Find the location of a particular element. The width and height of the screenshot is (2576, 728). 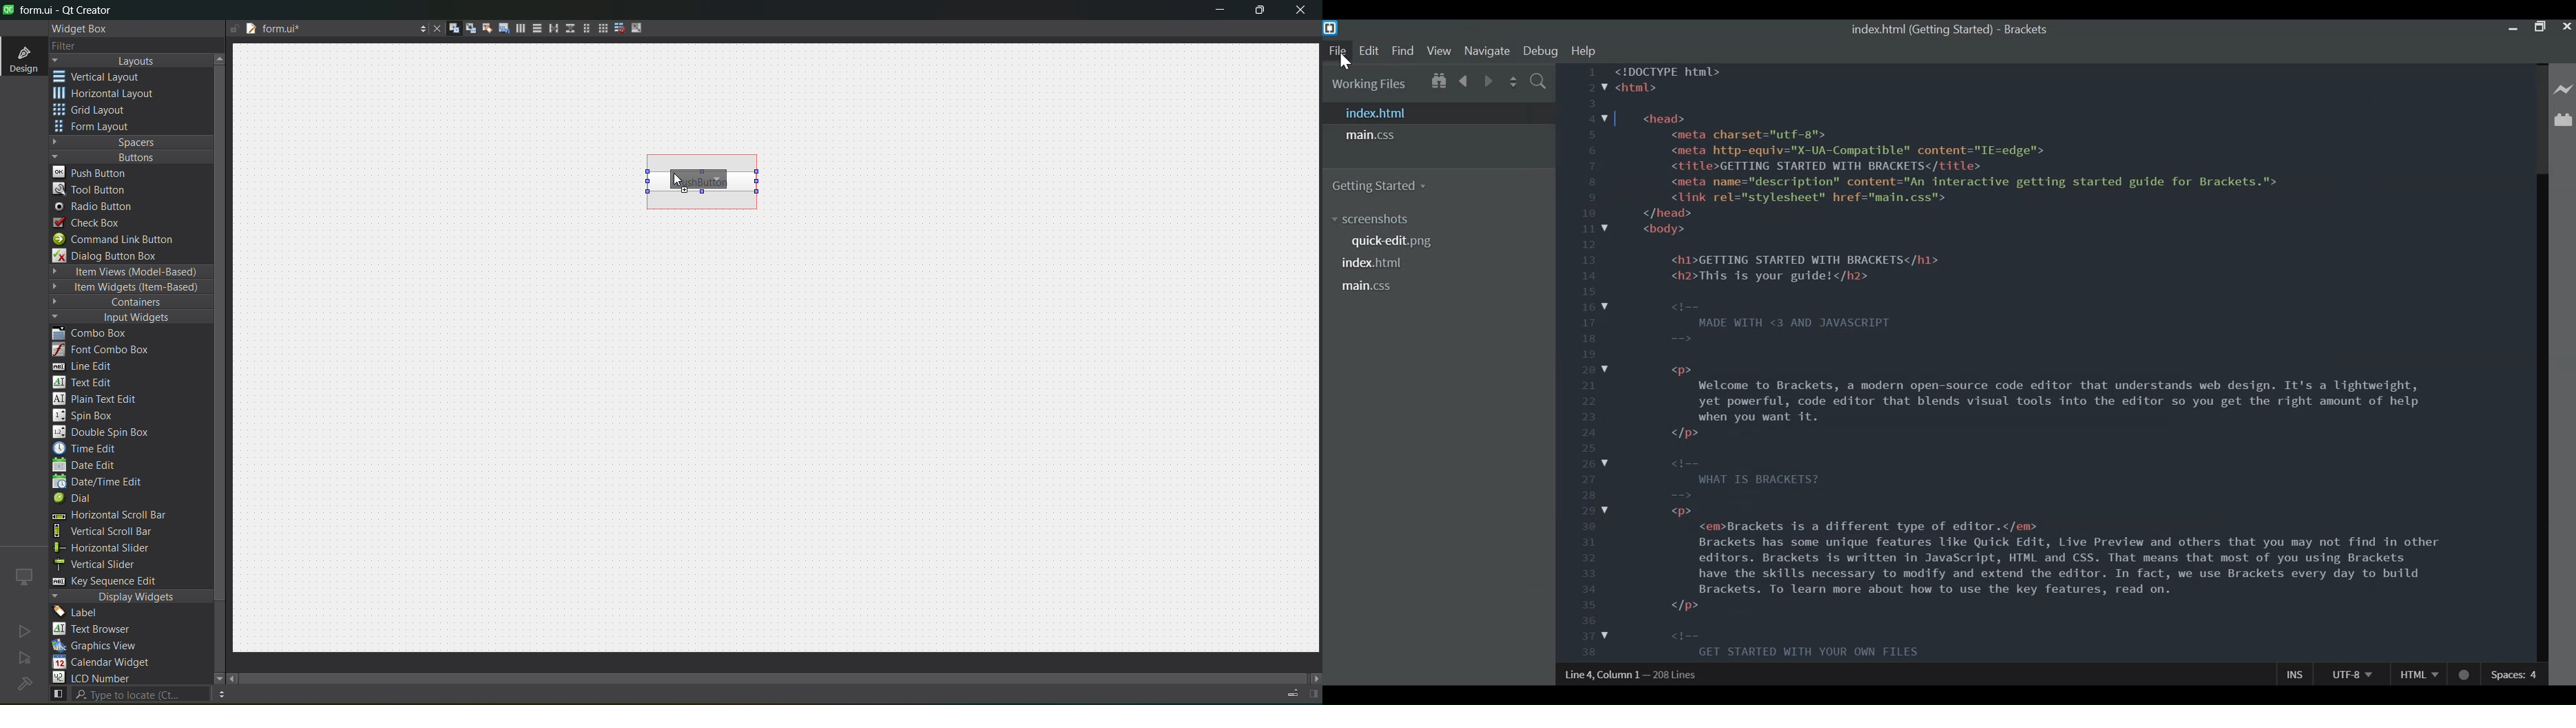

font combo box is located at coordinates (106, 350).